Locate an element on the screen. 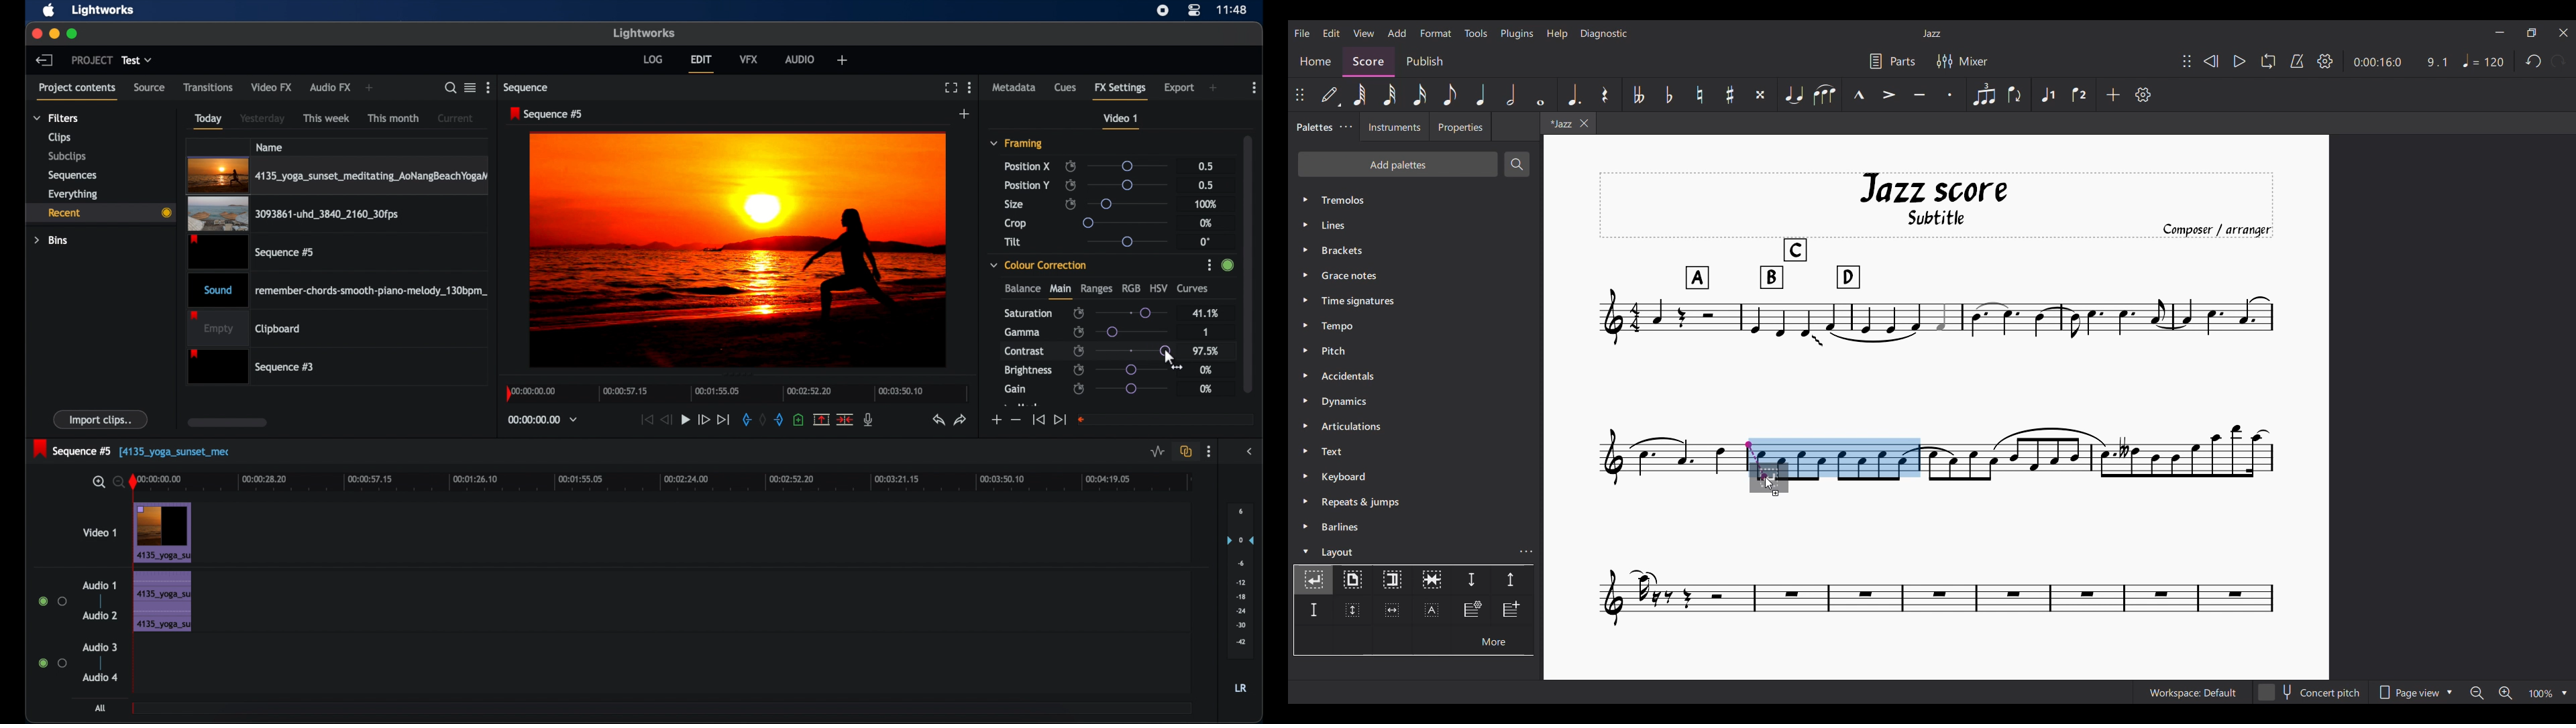  Show in smaller tab is located at coordinates (2532, 33).